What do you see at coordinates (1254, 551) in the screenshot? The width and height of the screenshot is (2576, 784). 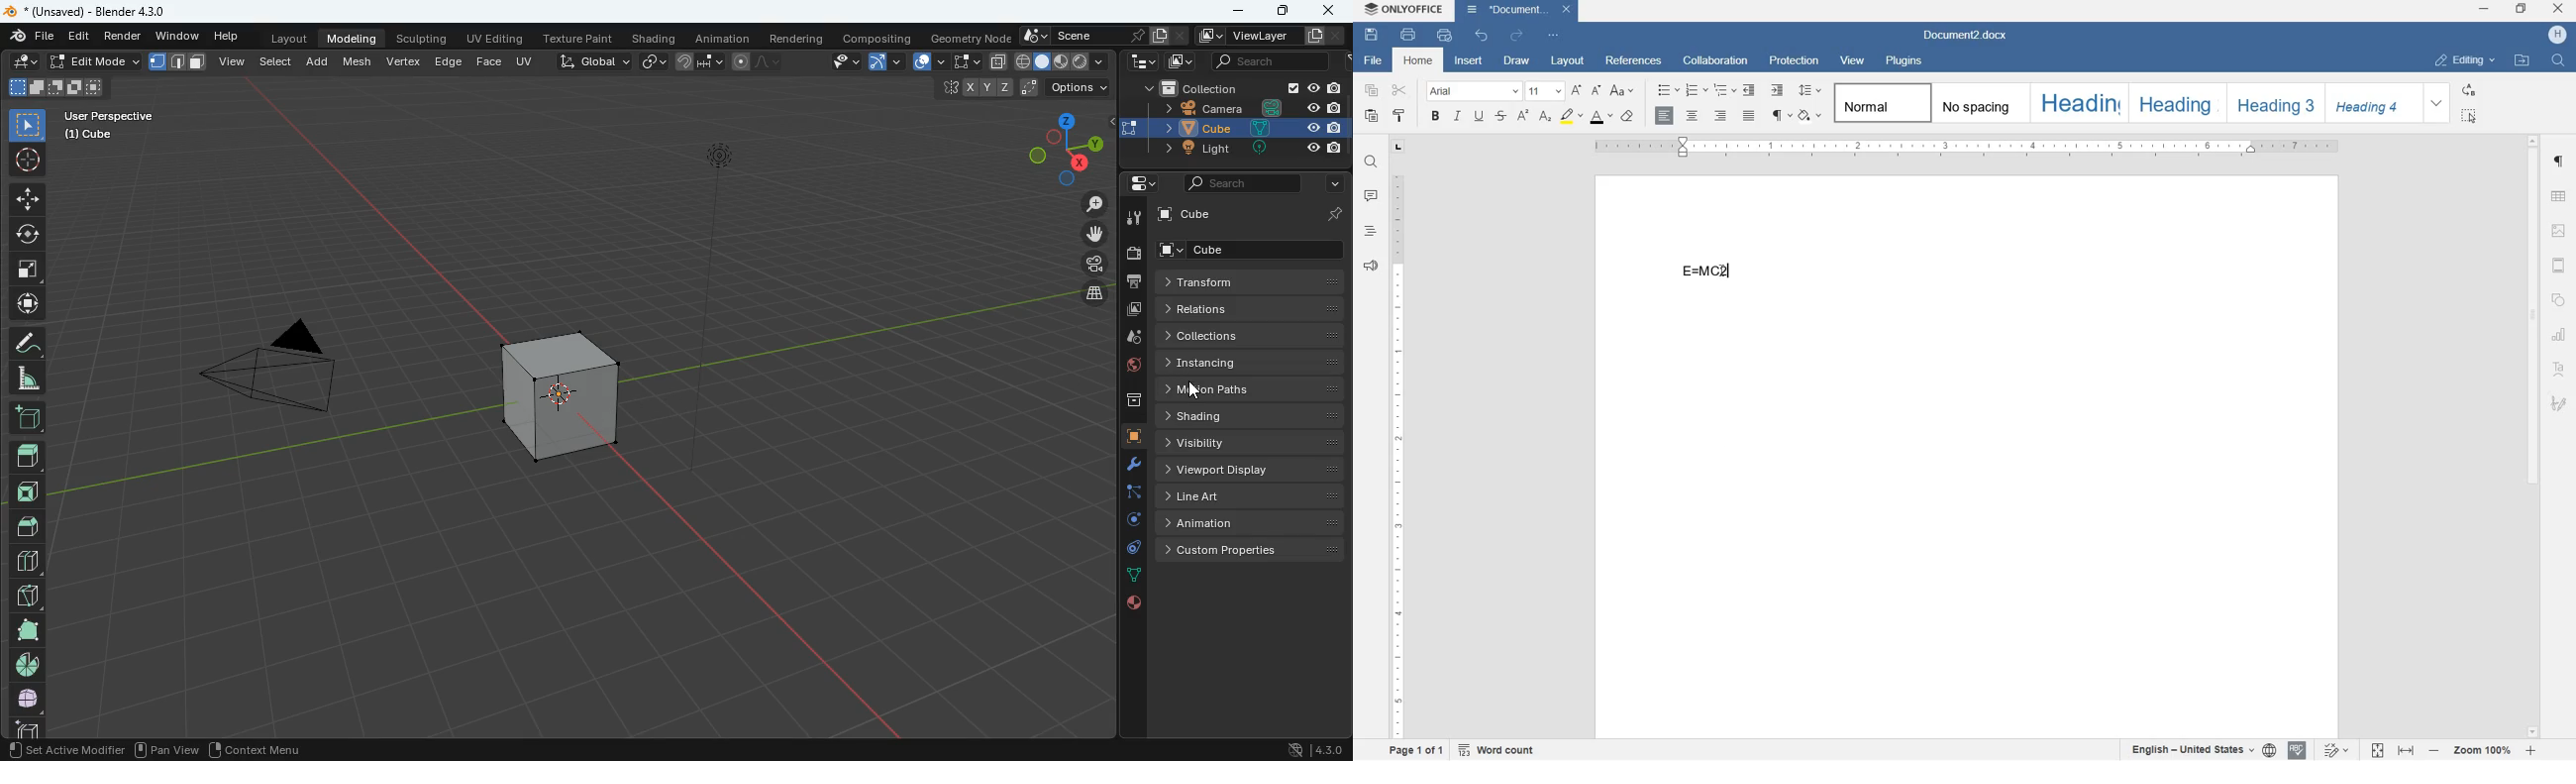 I see `custom properties` at bounding box center [1254, 551].